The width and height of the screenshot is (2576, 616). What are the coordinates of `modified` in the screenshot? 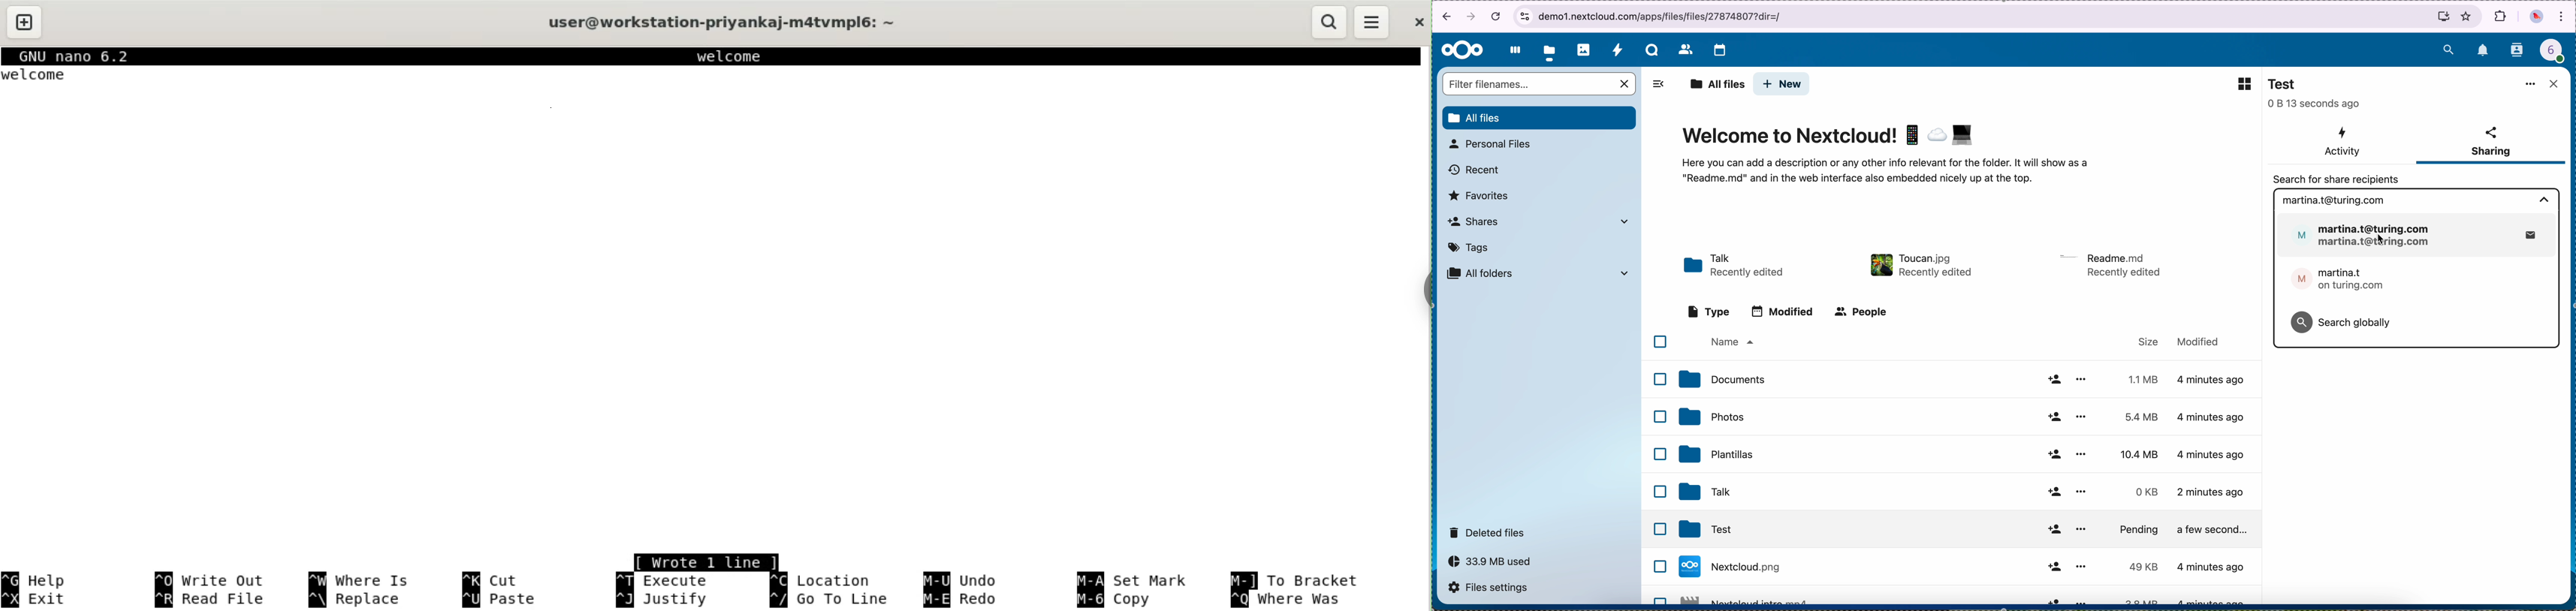 It's located at (2204, 342).